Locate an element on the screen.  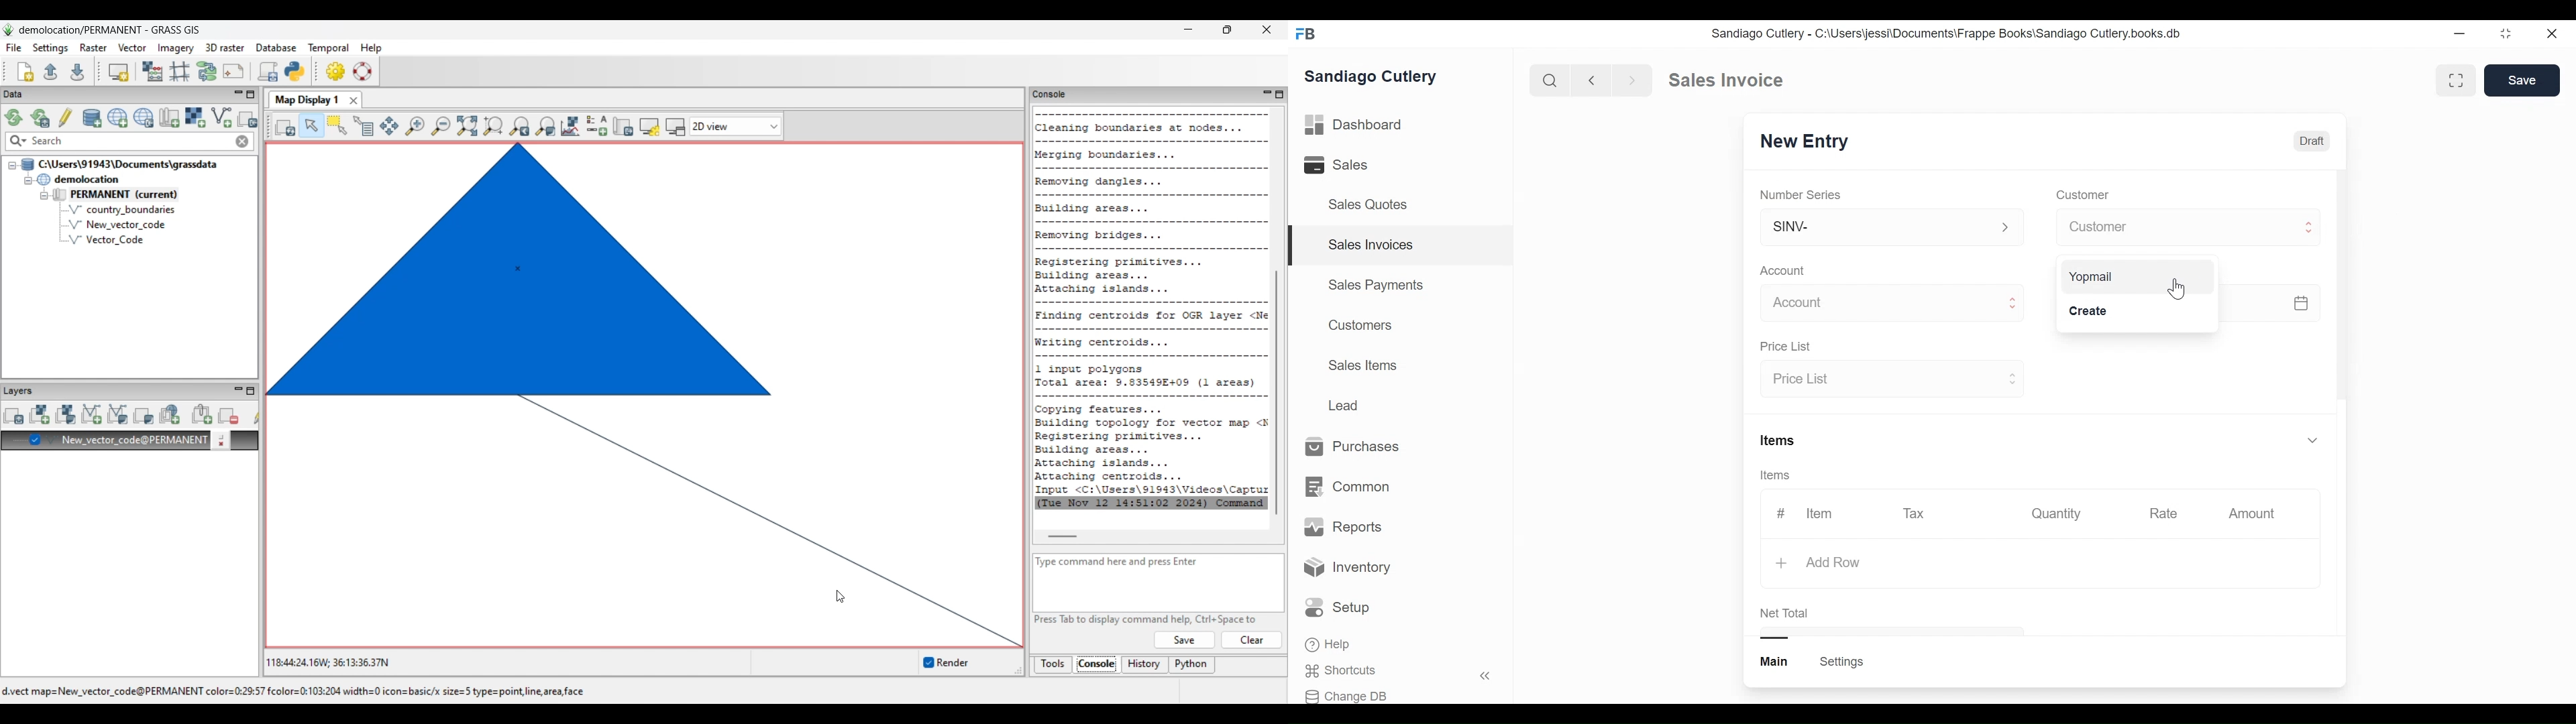
Customer is located at coordinates (2081, 196).